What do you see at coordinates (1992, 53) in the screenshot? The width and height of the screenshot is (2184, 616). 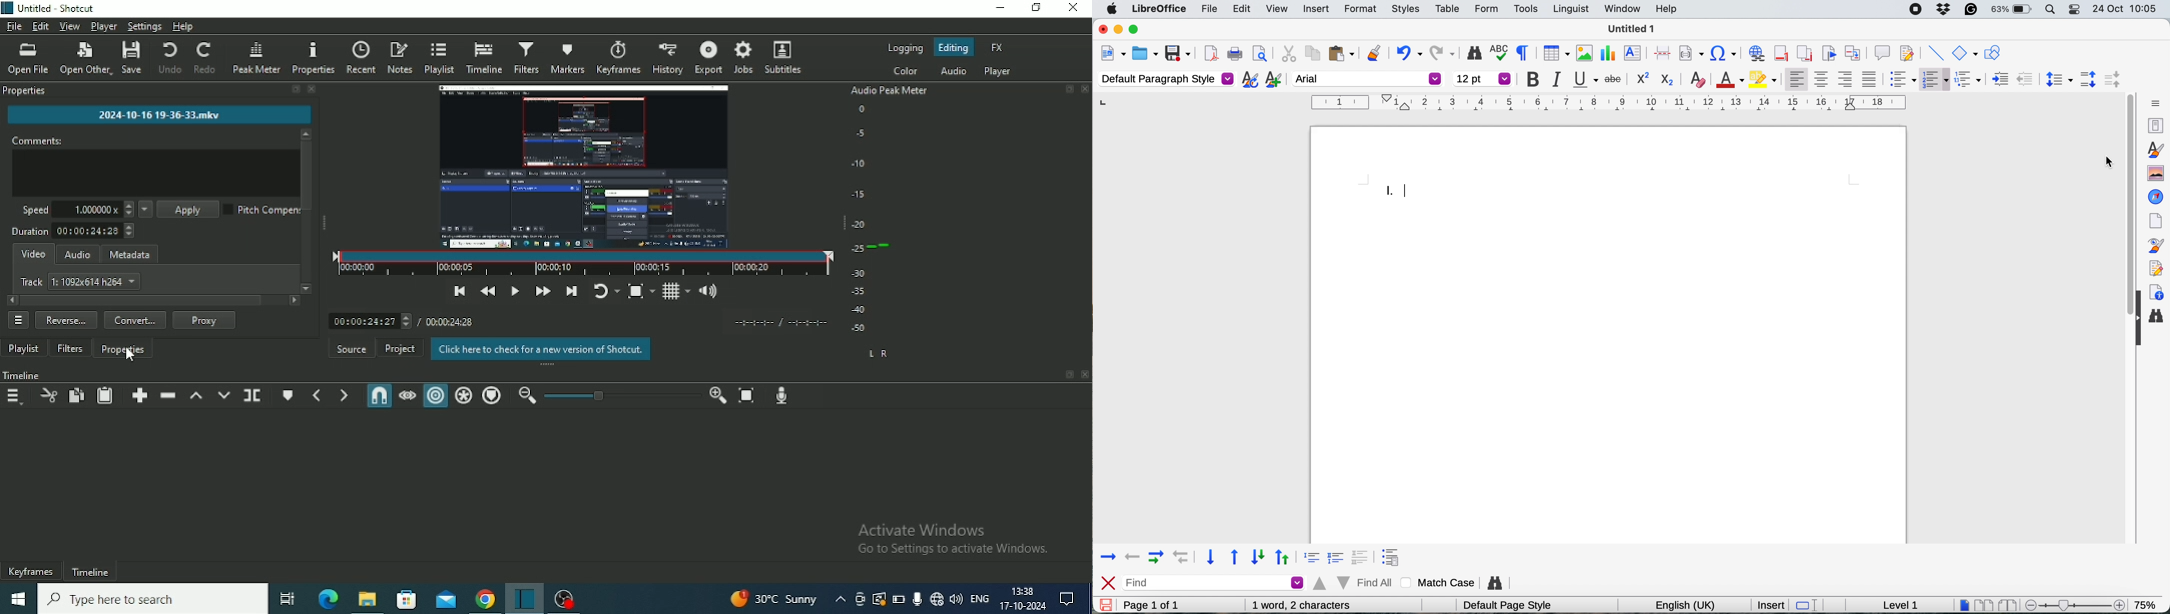 I see `show draw functions` at bounding box center [1992, 53].